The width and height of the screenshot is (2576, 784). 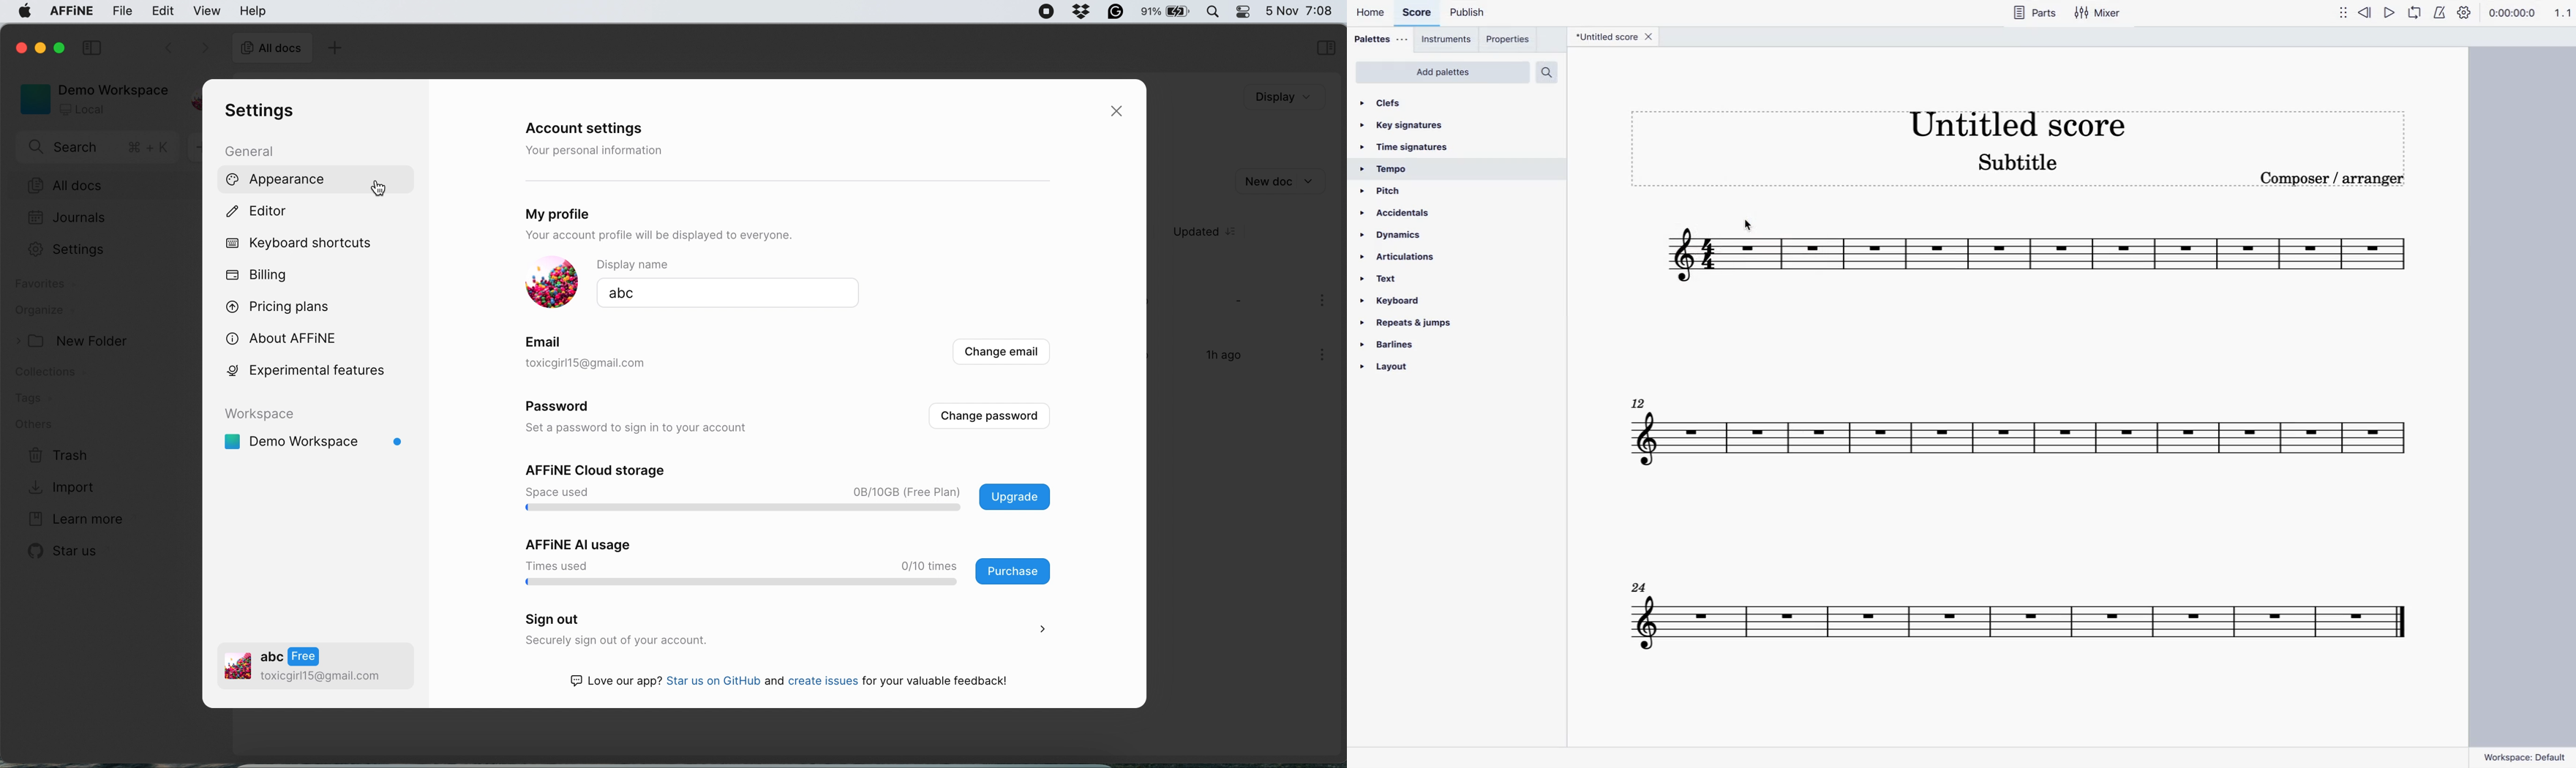 I want to click on organize, so click(x=57, y=311).